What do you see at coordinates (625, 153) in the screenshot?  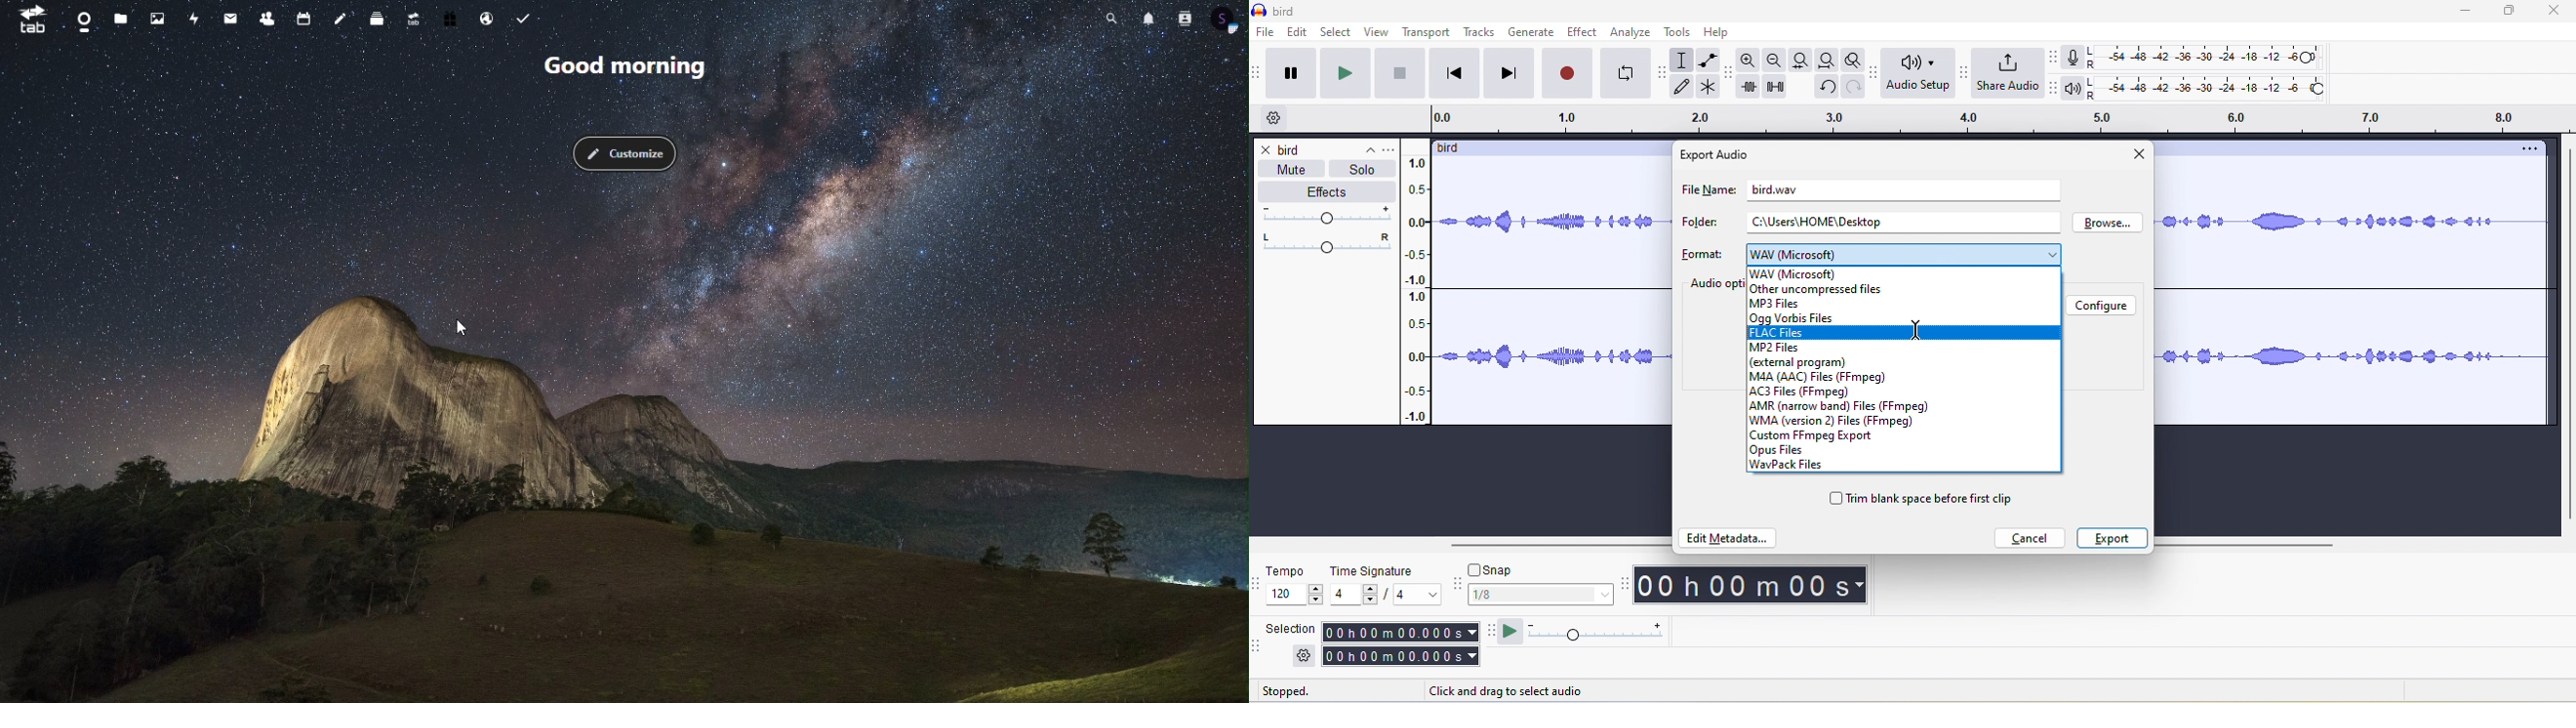 I see `( customize)` at bounding box center [625, 153].